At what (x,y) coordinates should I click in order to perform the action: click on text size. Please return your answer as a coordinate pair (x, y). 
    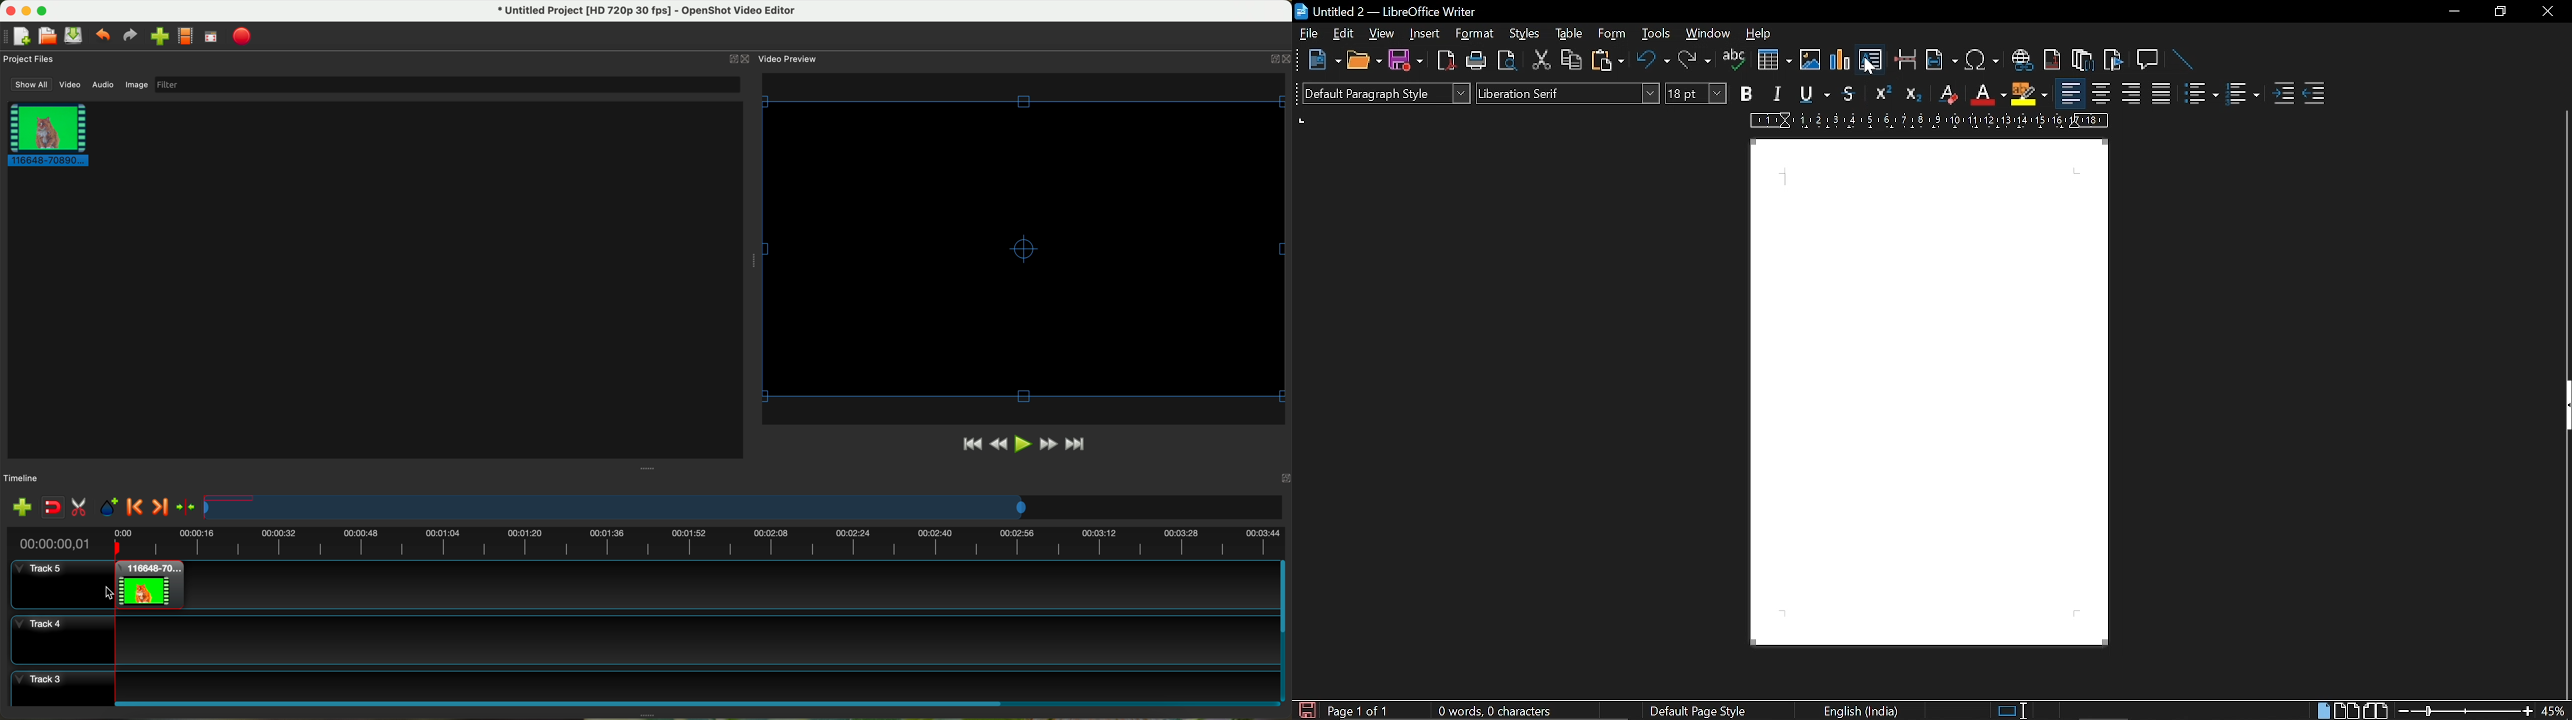
    Looking at the image, I should click on (1696, 94).